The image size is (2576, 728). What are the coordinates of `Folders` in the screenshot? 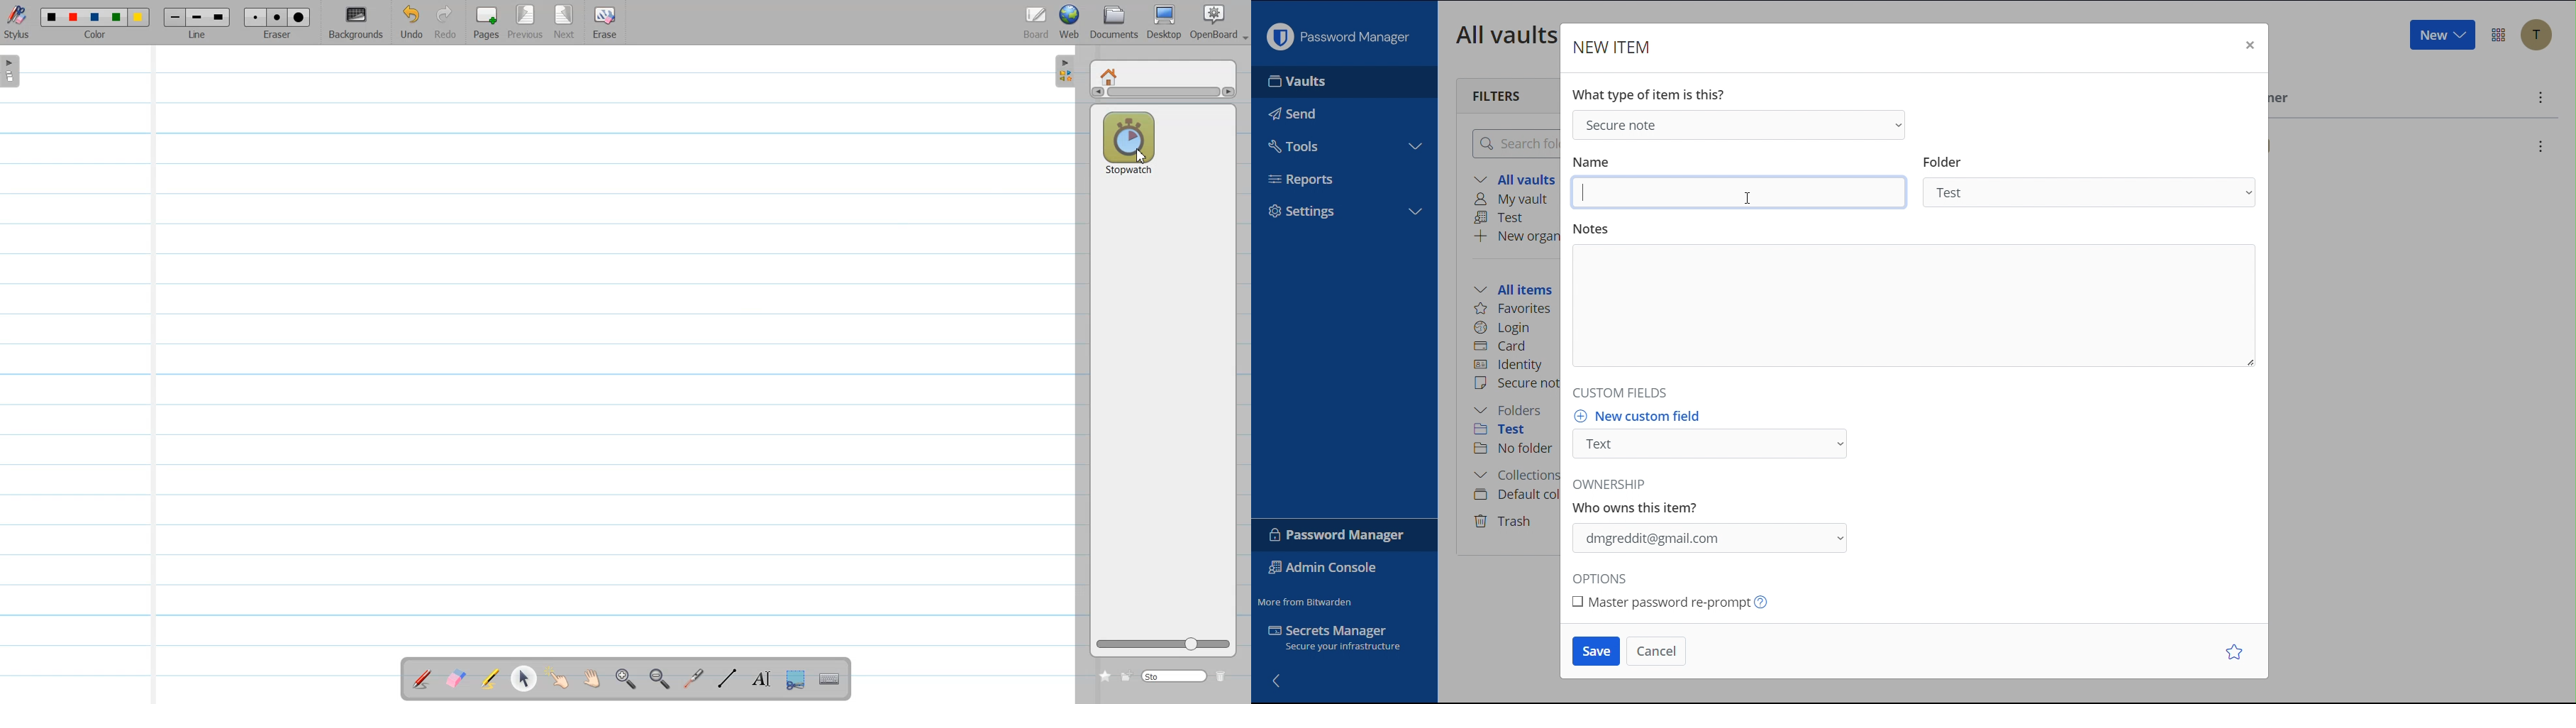 It's located at (1511, 410).